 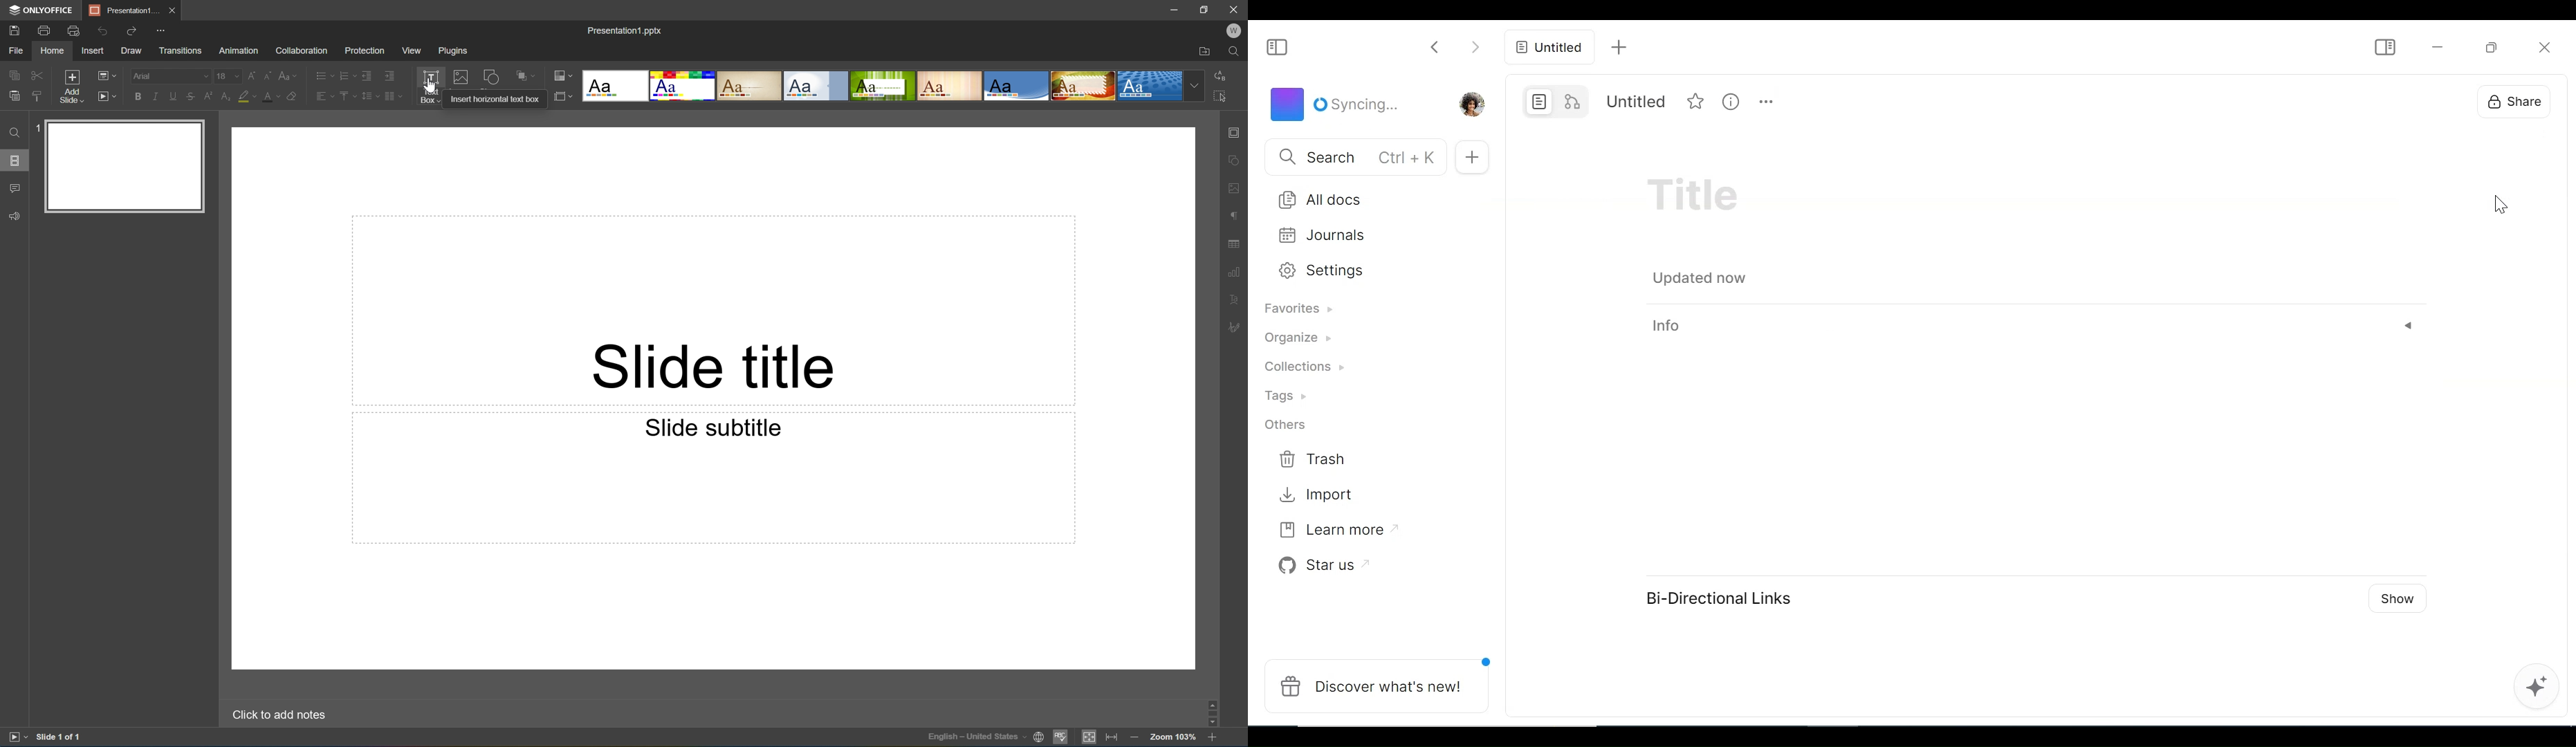 What do you see at coordinates (300, 50) in the screenshot?
I see `Collaboration` at bounding box center [300, 50].